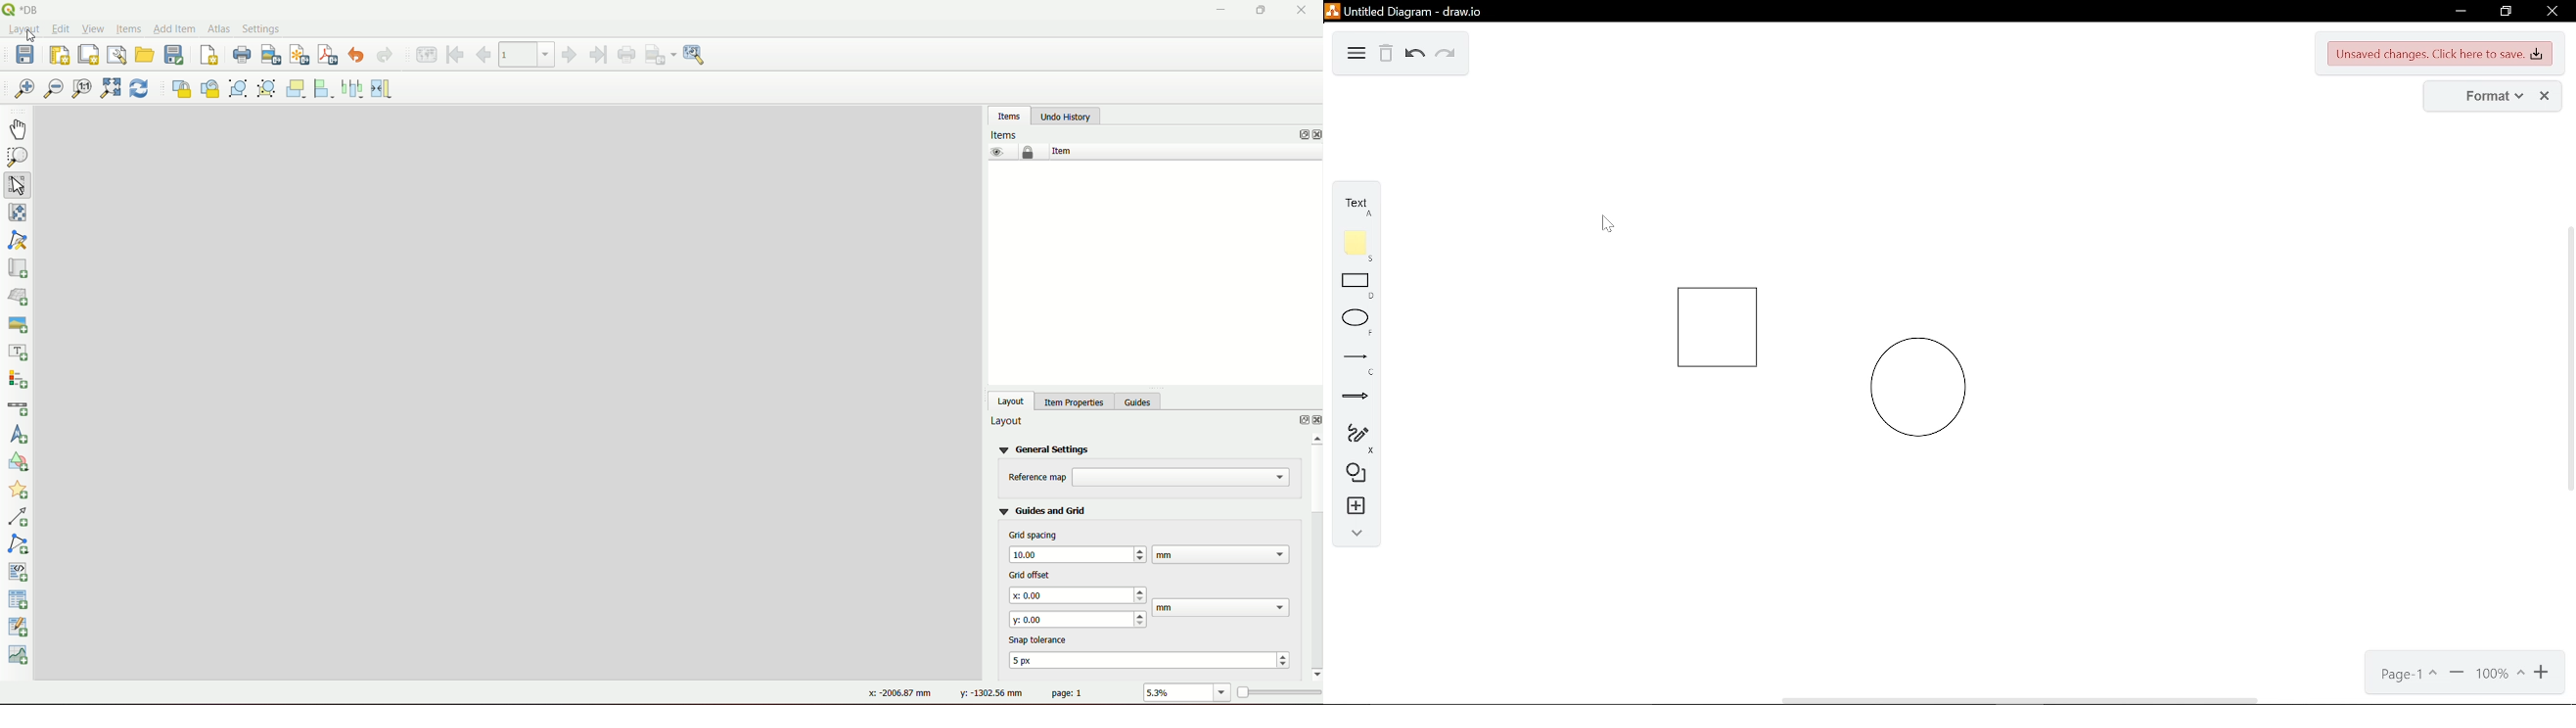 Image resolution: width=2576 pixels, height=728 pixels. Describe the element at coordinates (174, 28) in the screenshot. I see `Add item` at that location.